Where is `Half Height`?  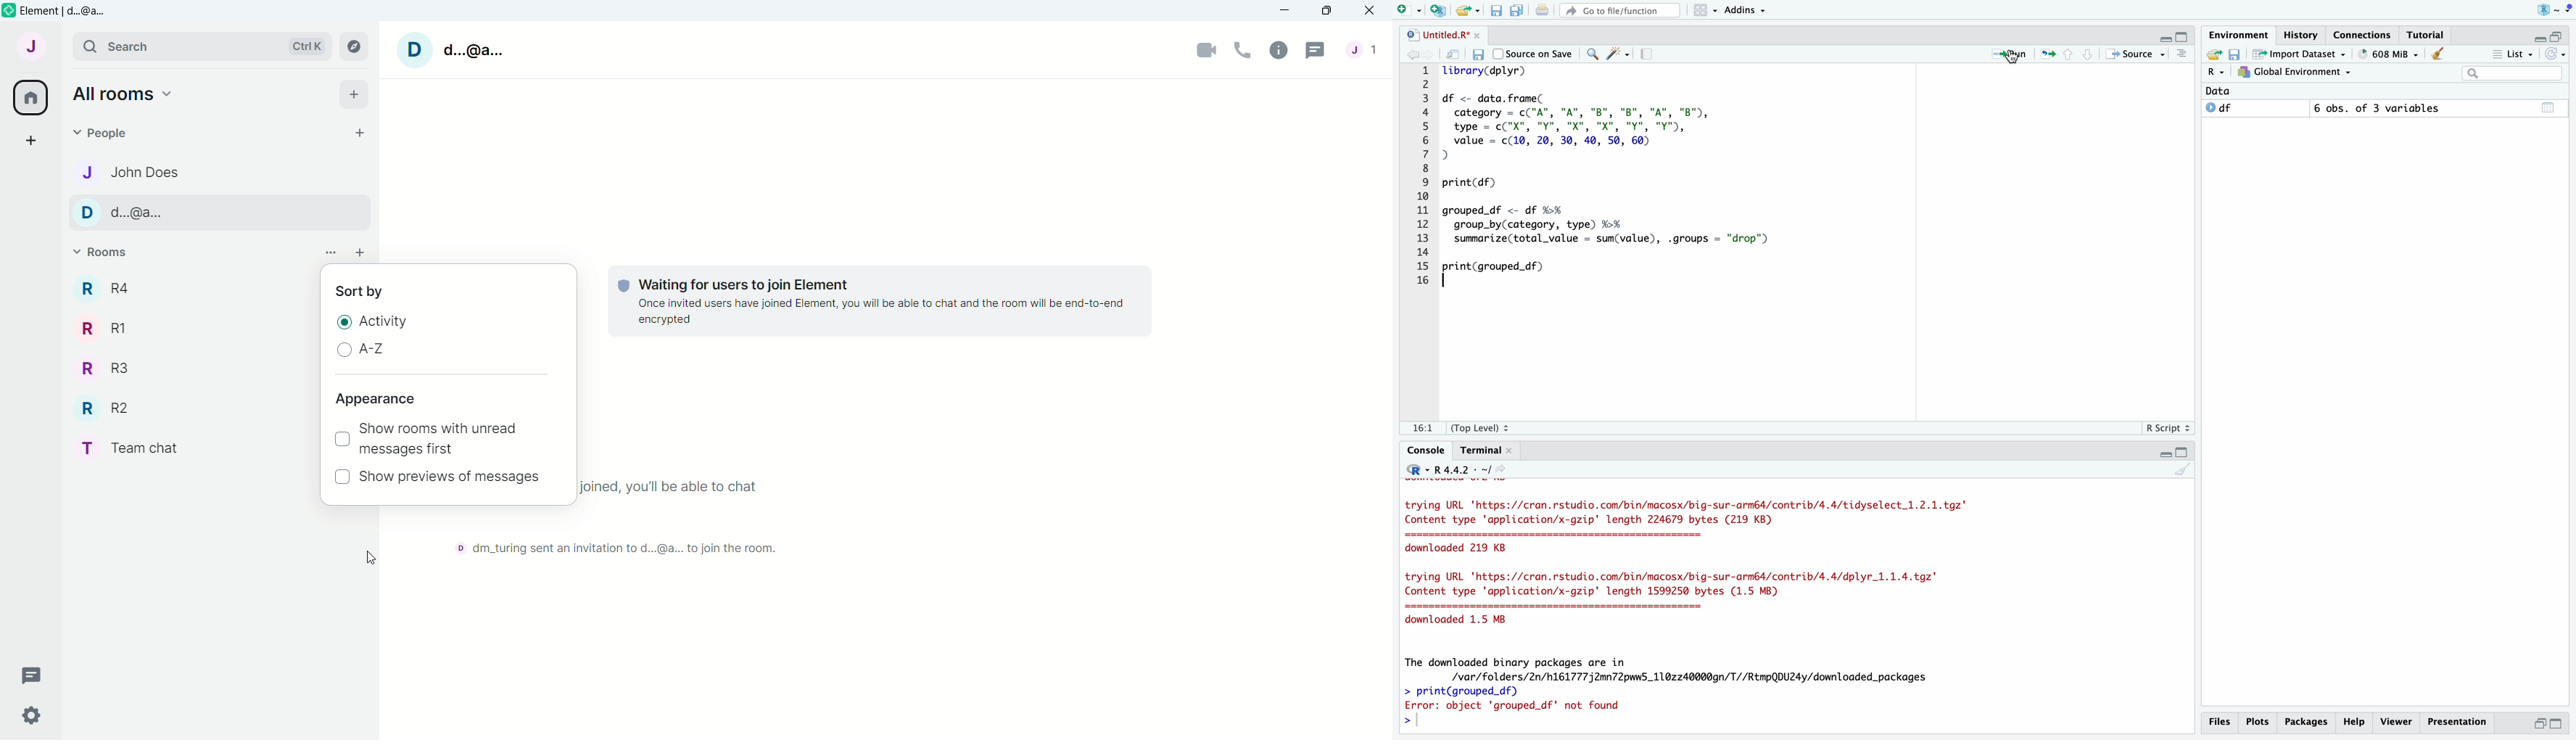
Half Height is located at coordinates (2538, 723).